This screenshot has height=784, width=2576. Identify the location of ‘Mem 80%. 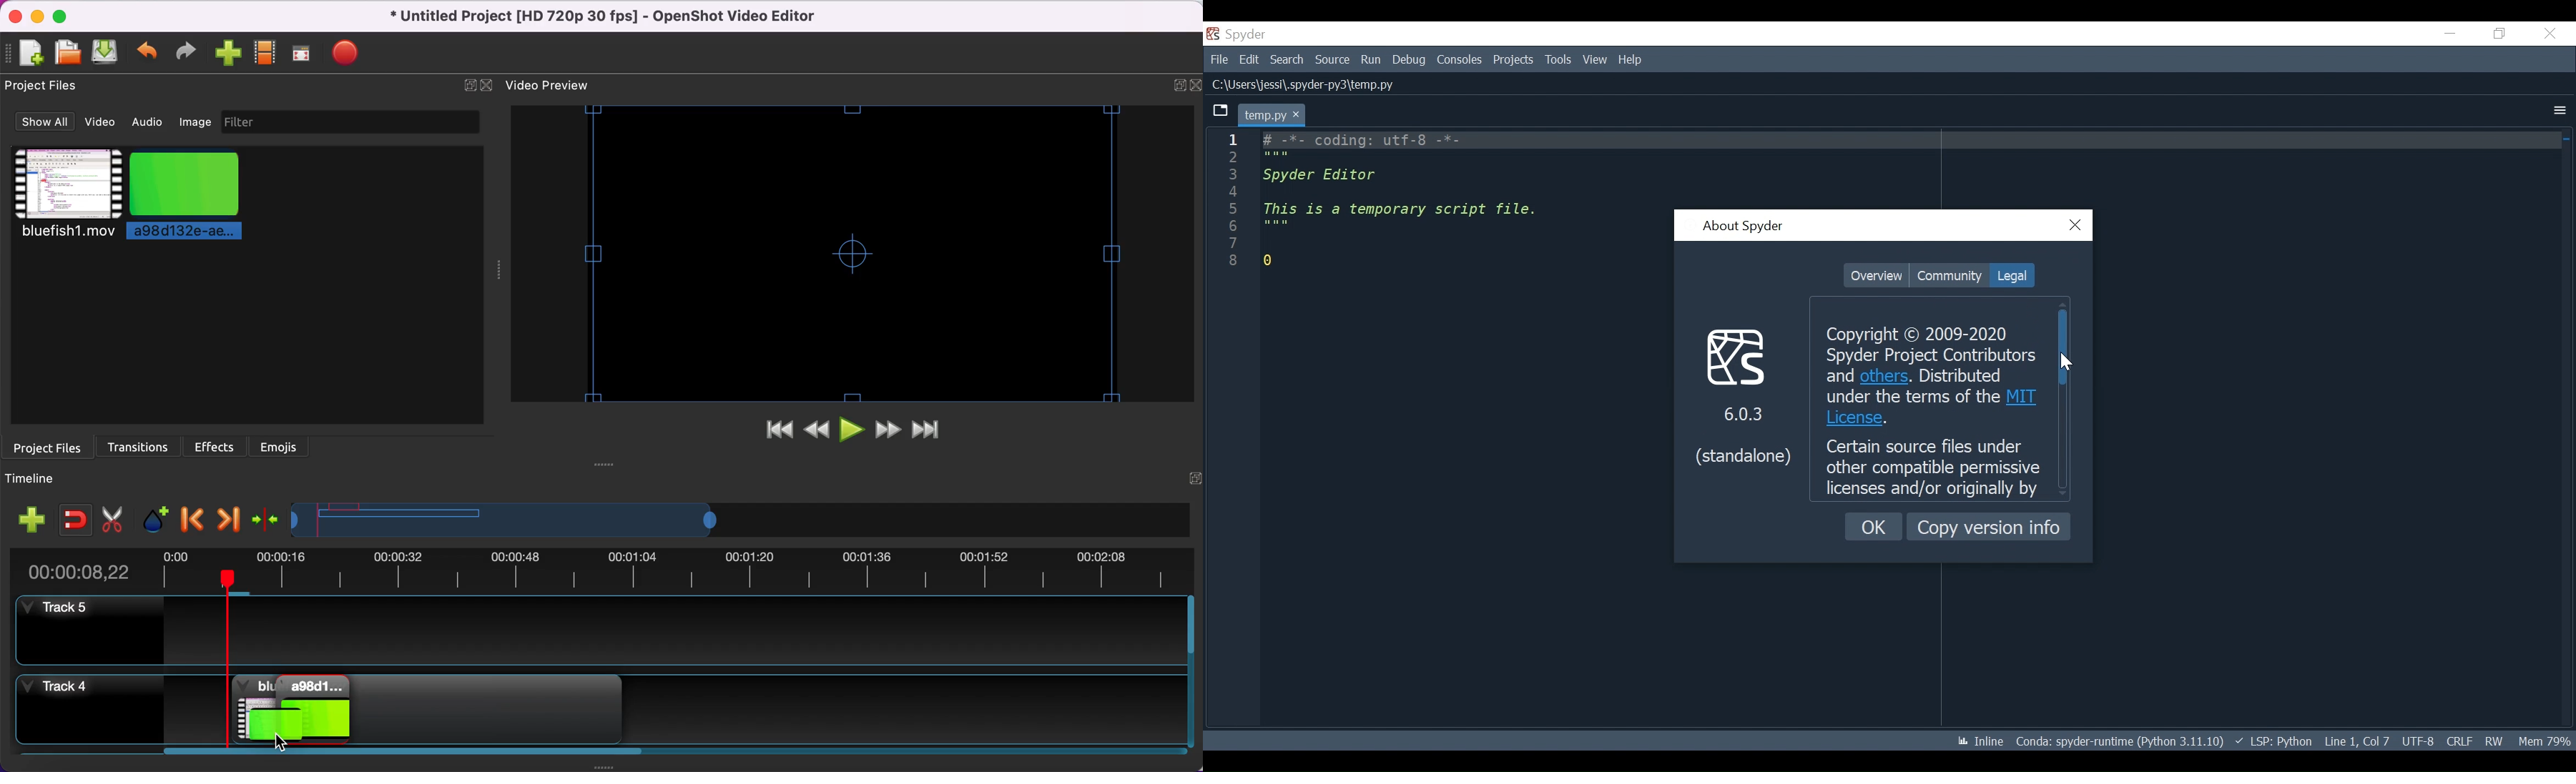
(2547, 741).